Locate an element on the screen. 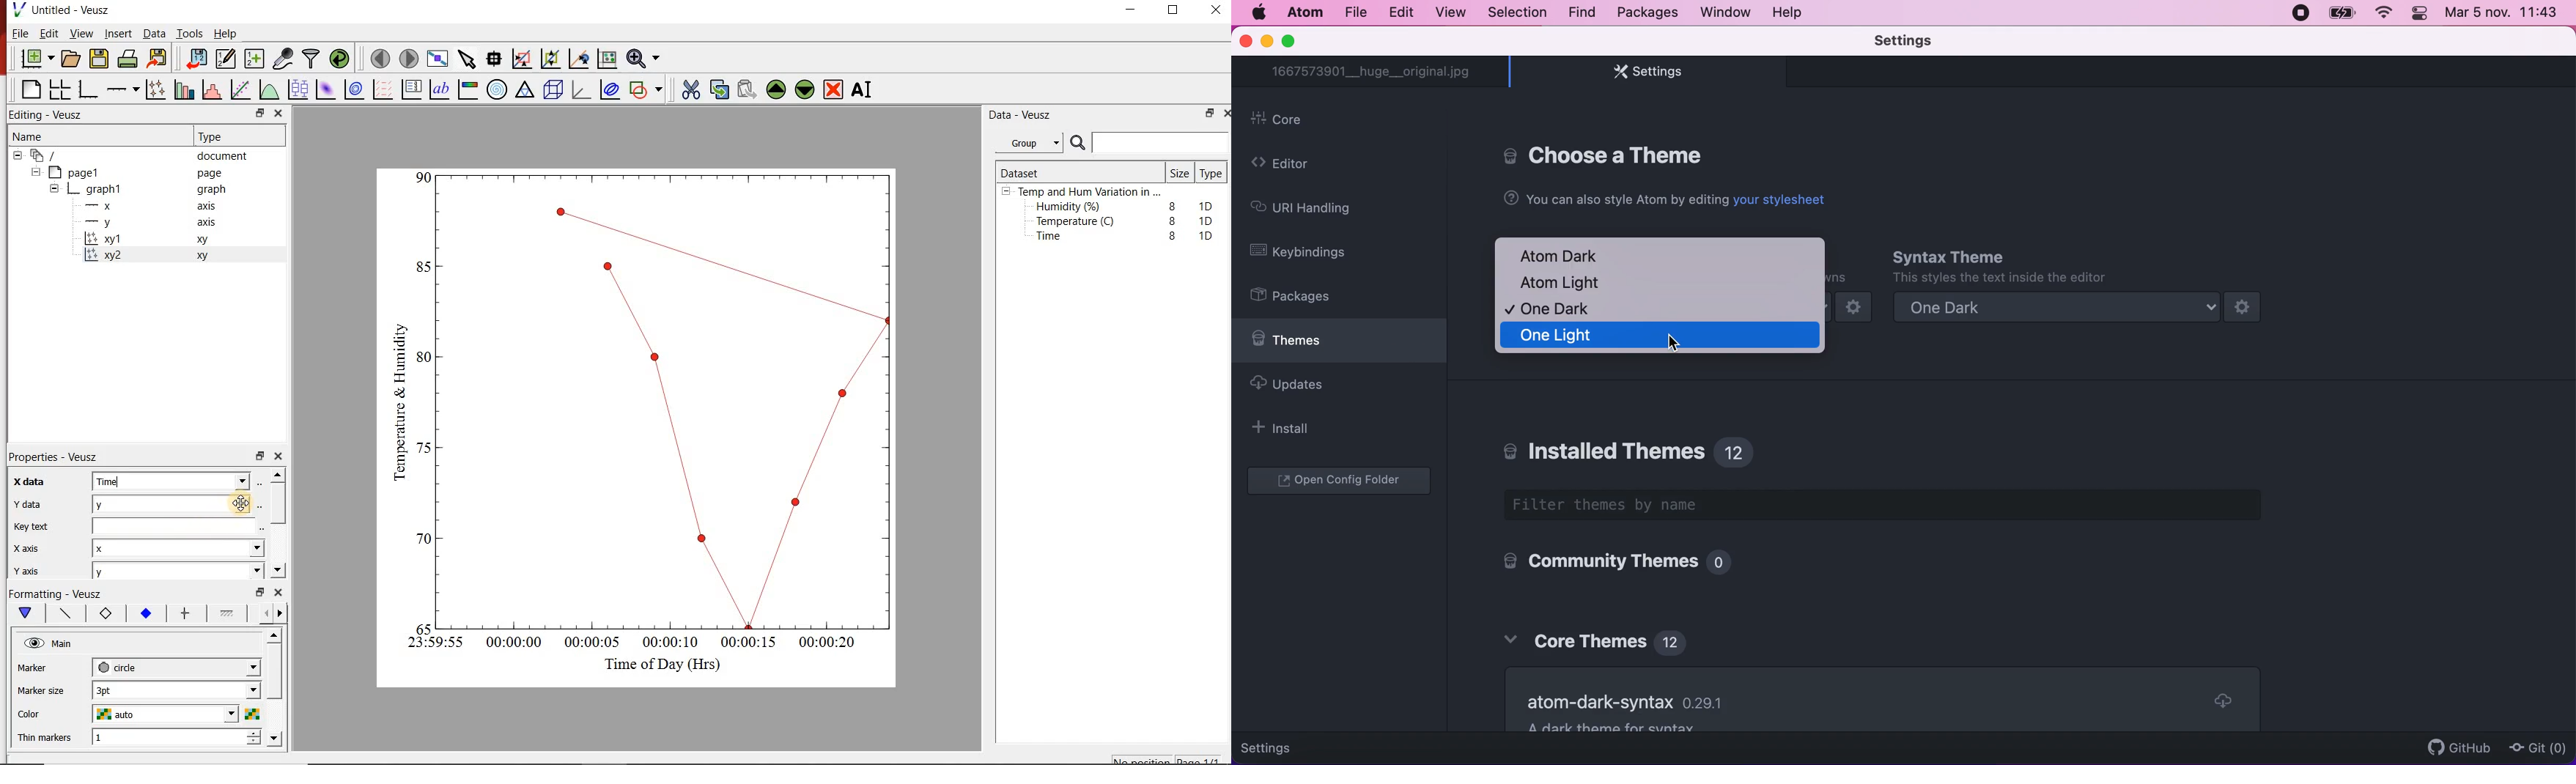  Remove the selected widget is located at coordinates (835, 89).